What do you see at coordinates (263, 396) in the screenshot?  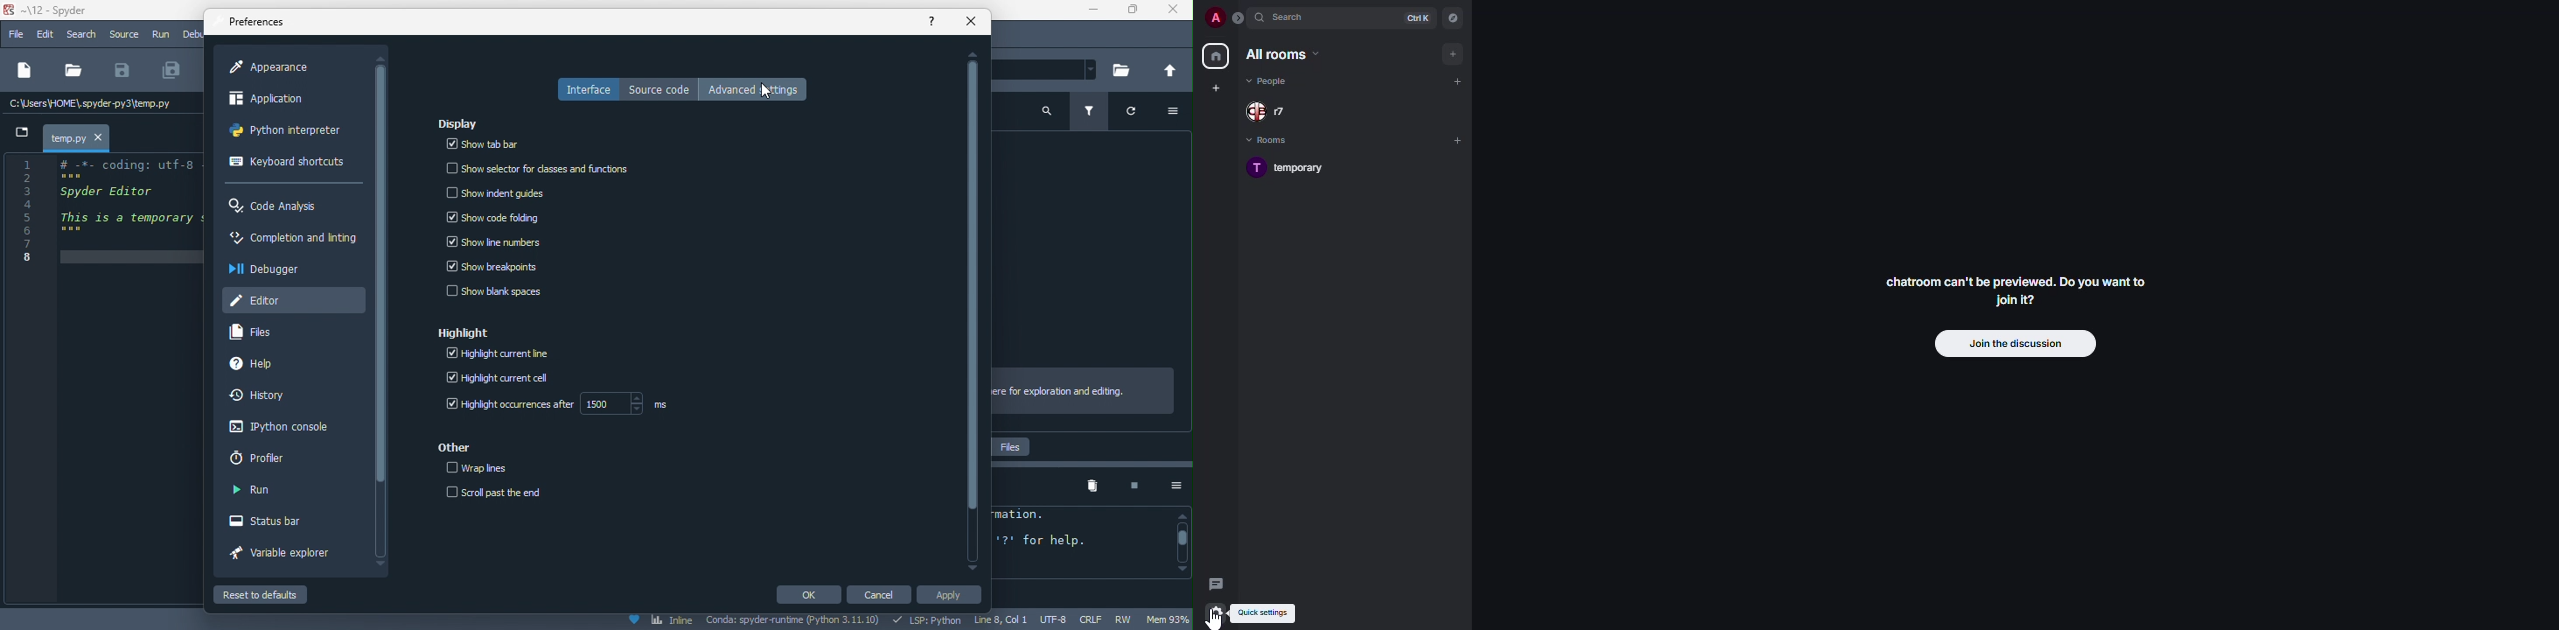 I see `history` at bounding box center [263, 396].